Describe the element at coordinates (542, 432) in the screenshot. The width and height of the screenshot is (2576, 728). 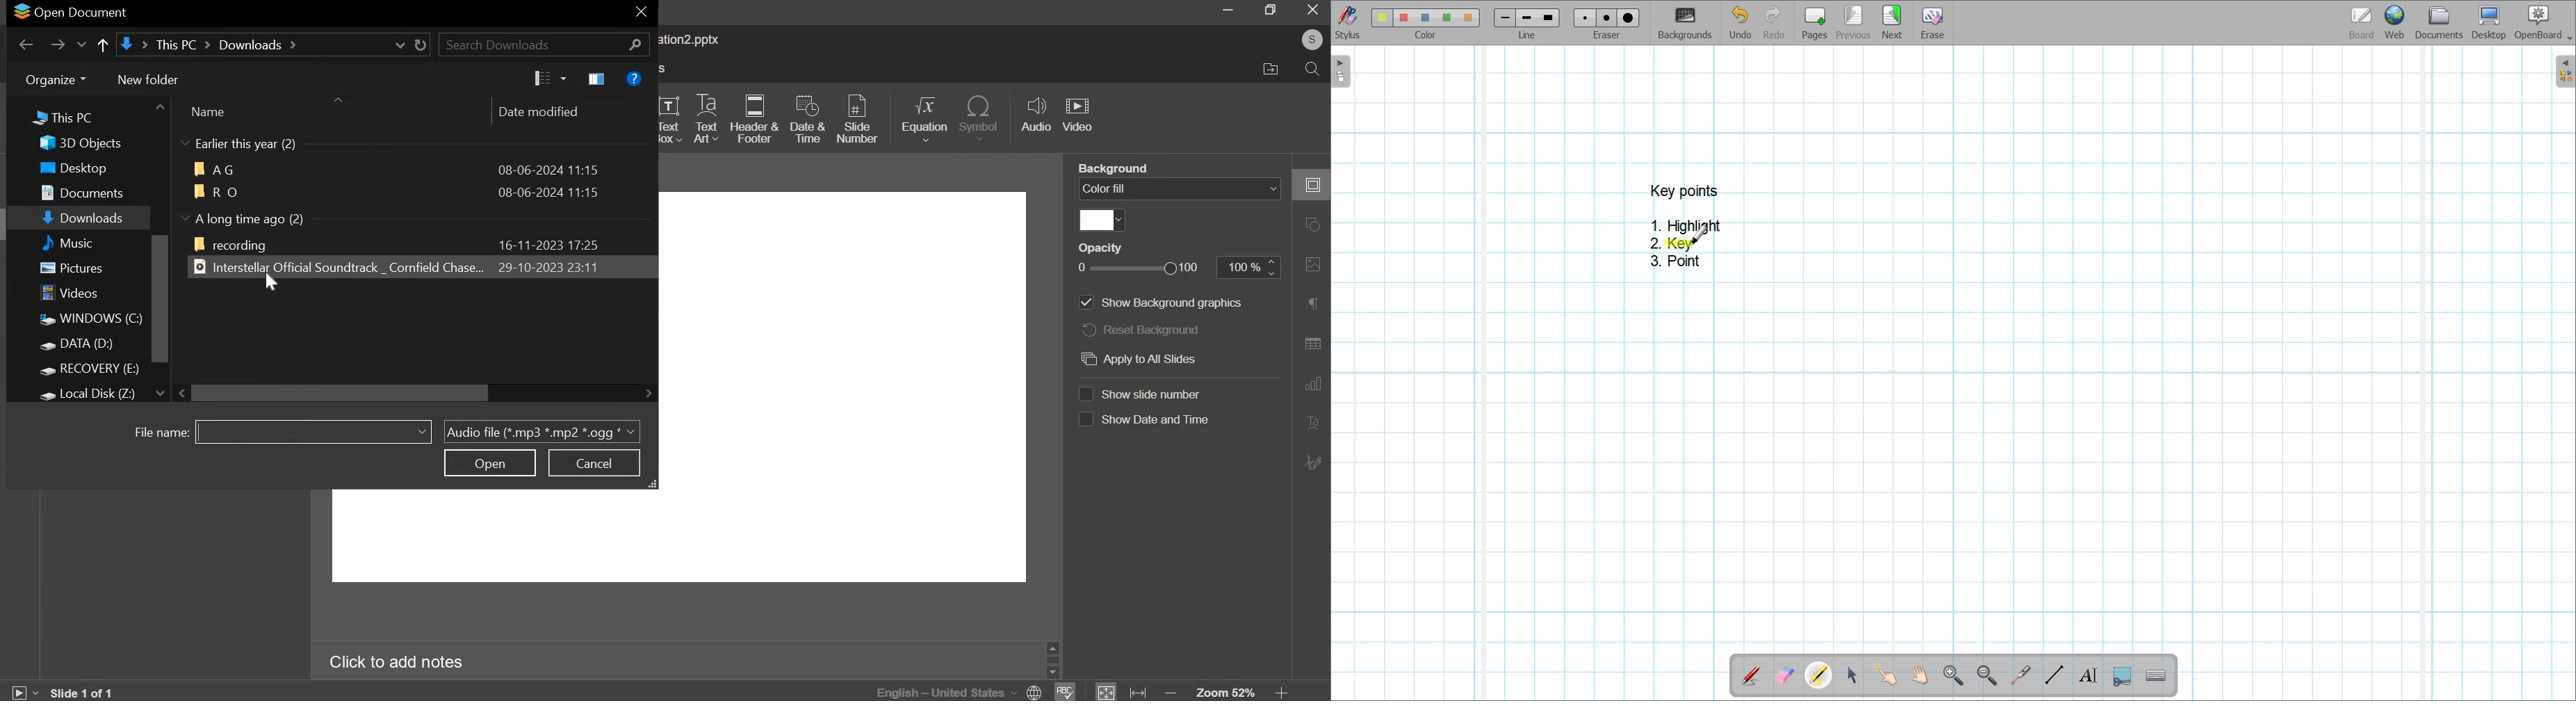
I see `file type` at that location.